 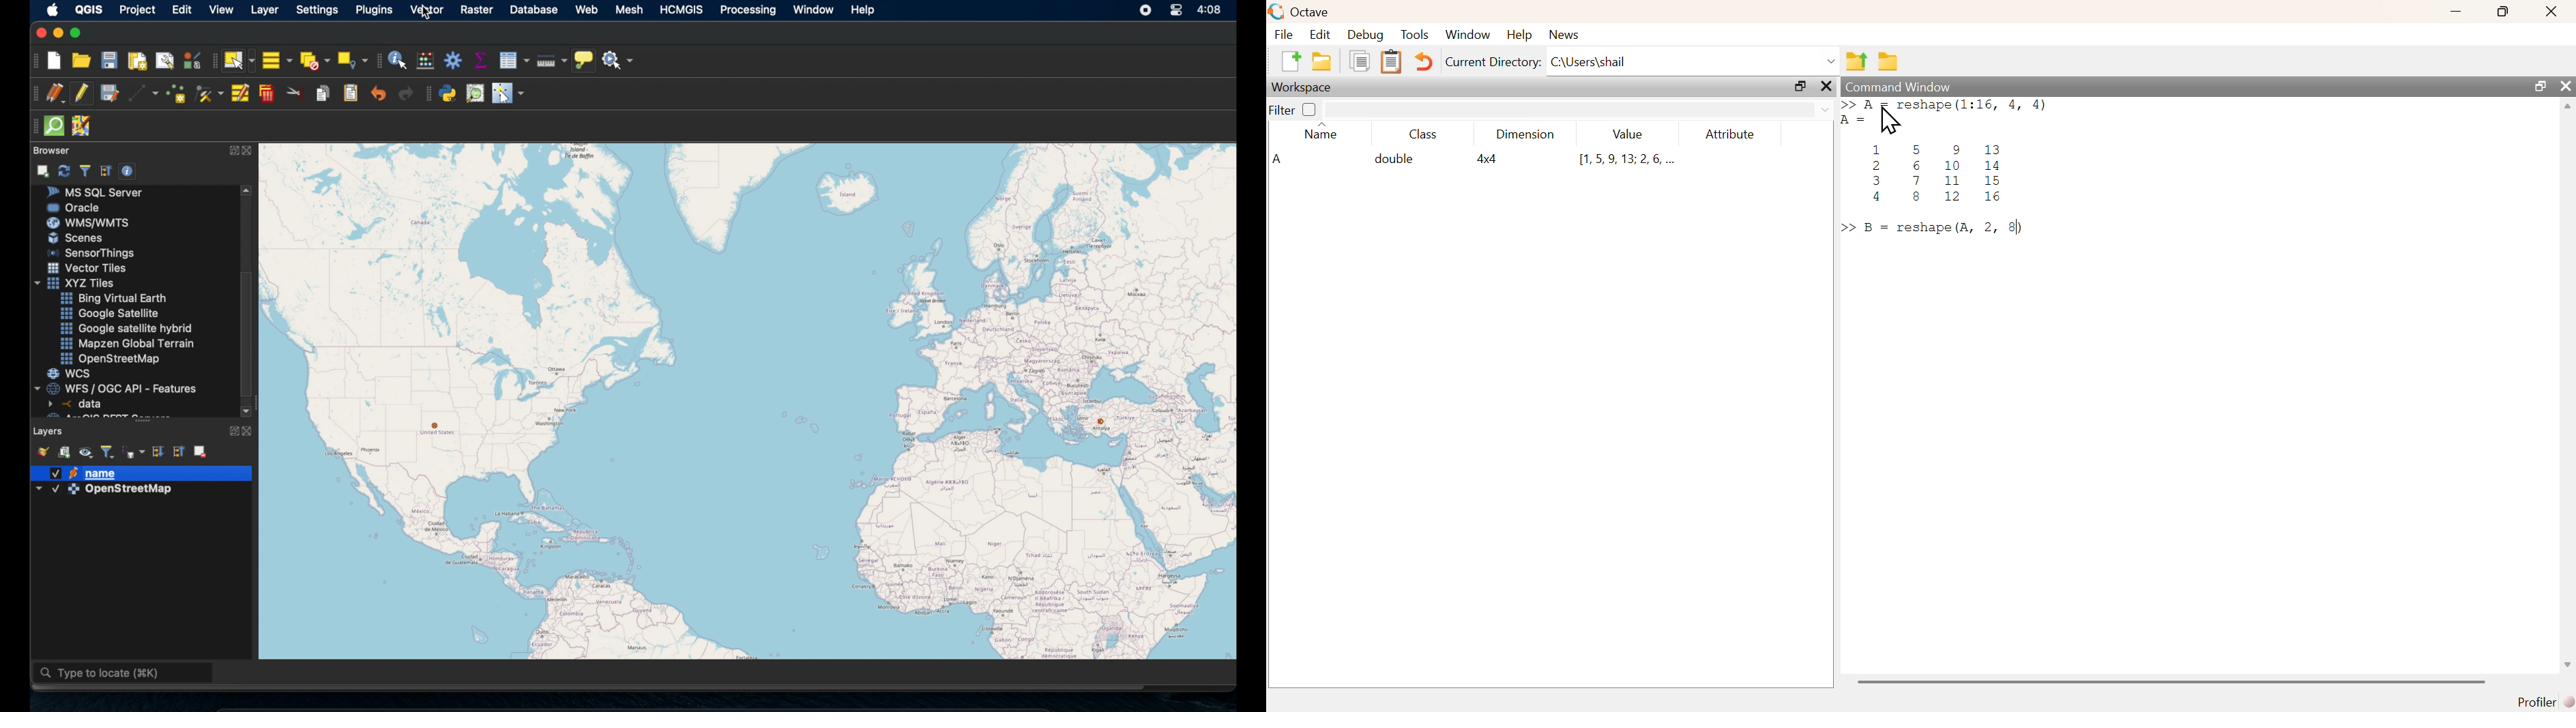 I want to click on dimension, so click(x=1529, y=136).